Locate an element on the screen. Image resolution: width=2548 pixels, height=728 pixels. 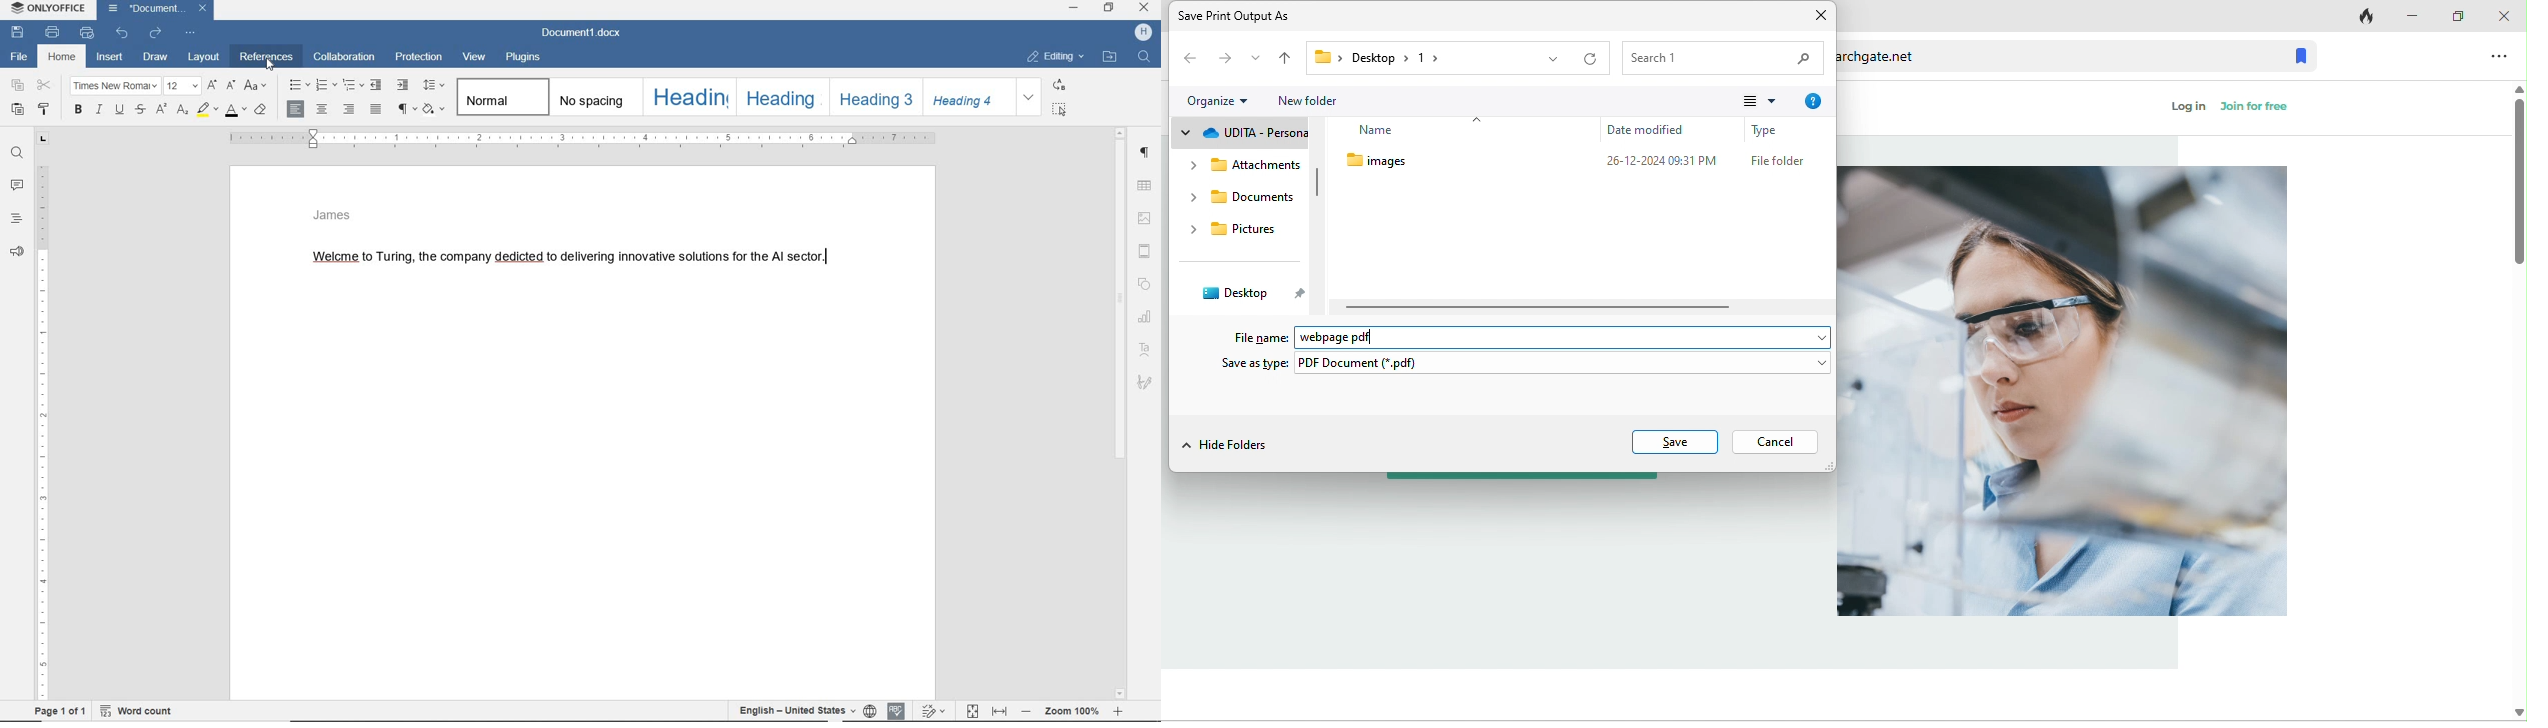
home is located at coordinates (61, 57).